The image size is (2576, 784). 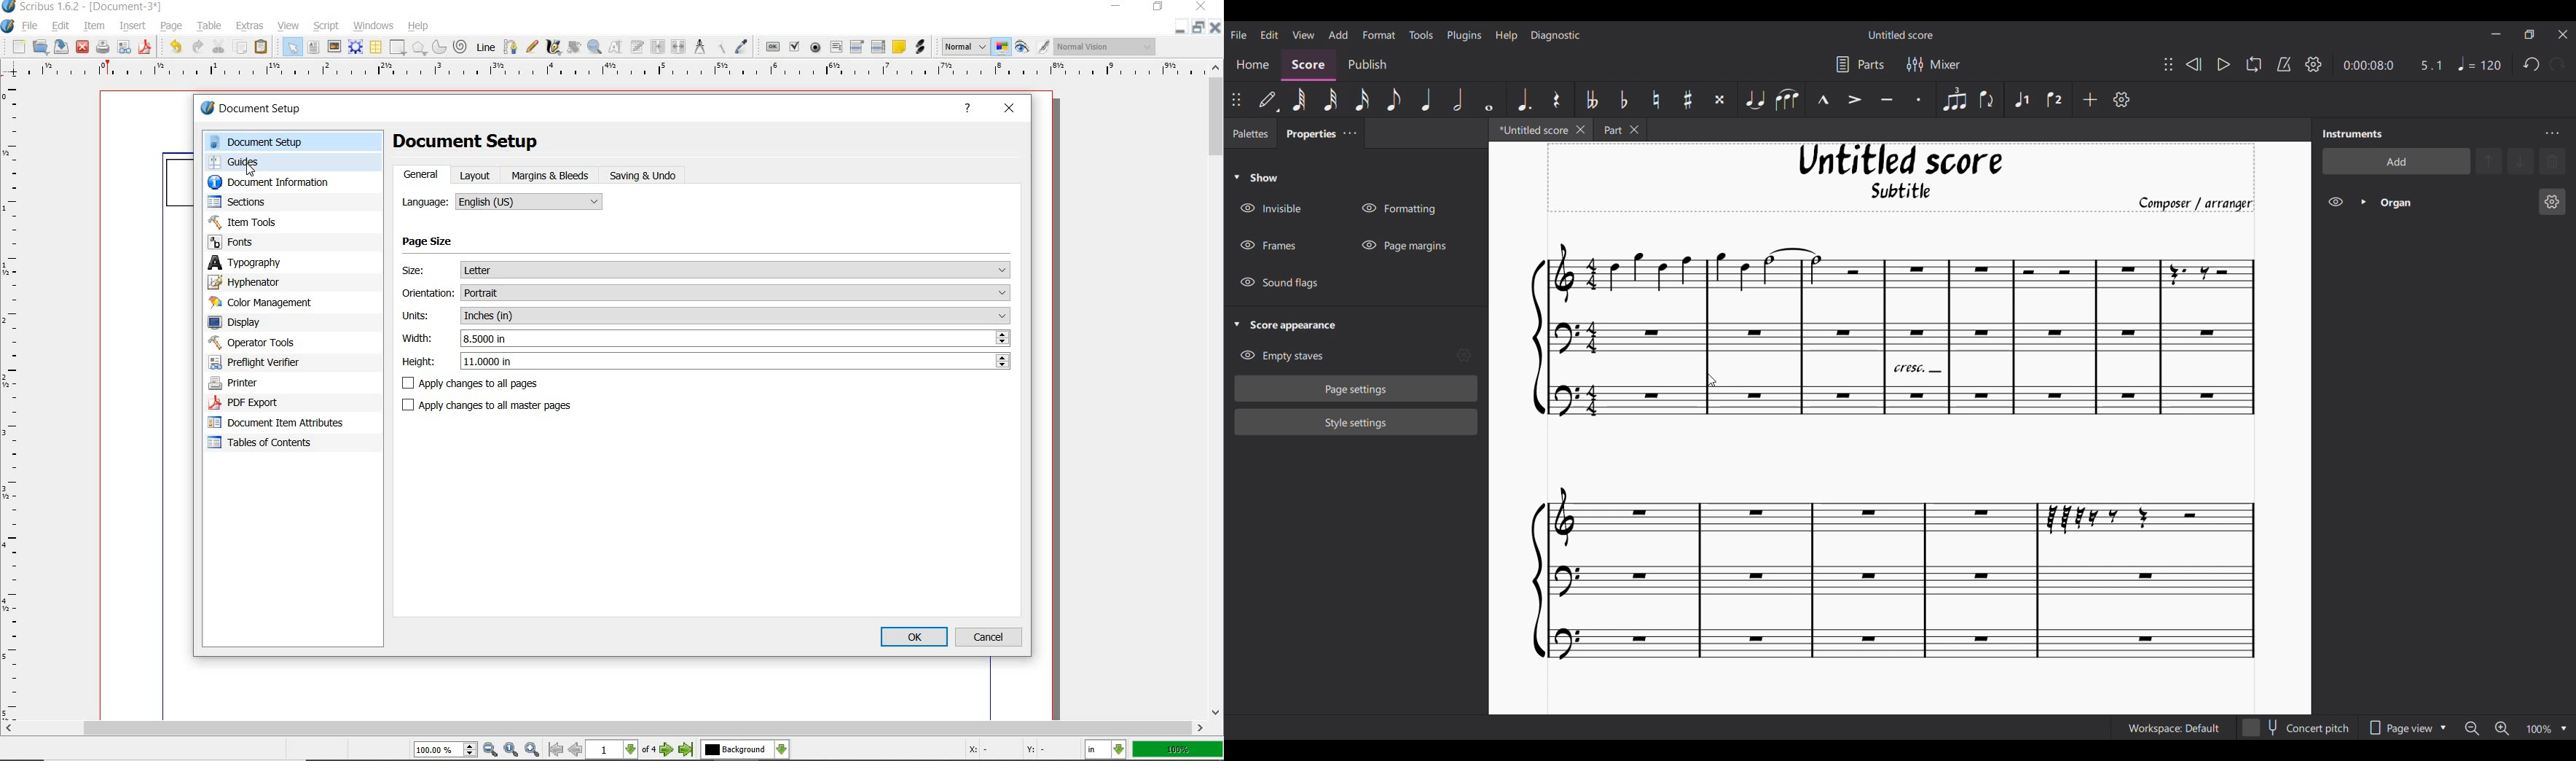 I want to click on link annotation, so click(x=922, y=48).